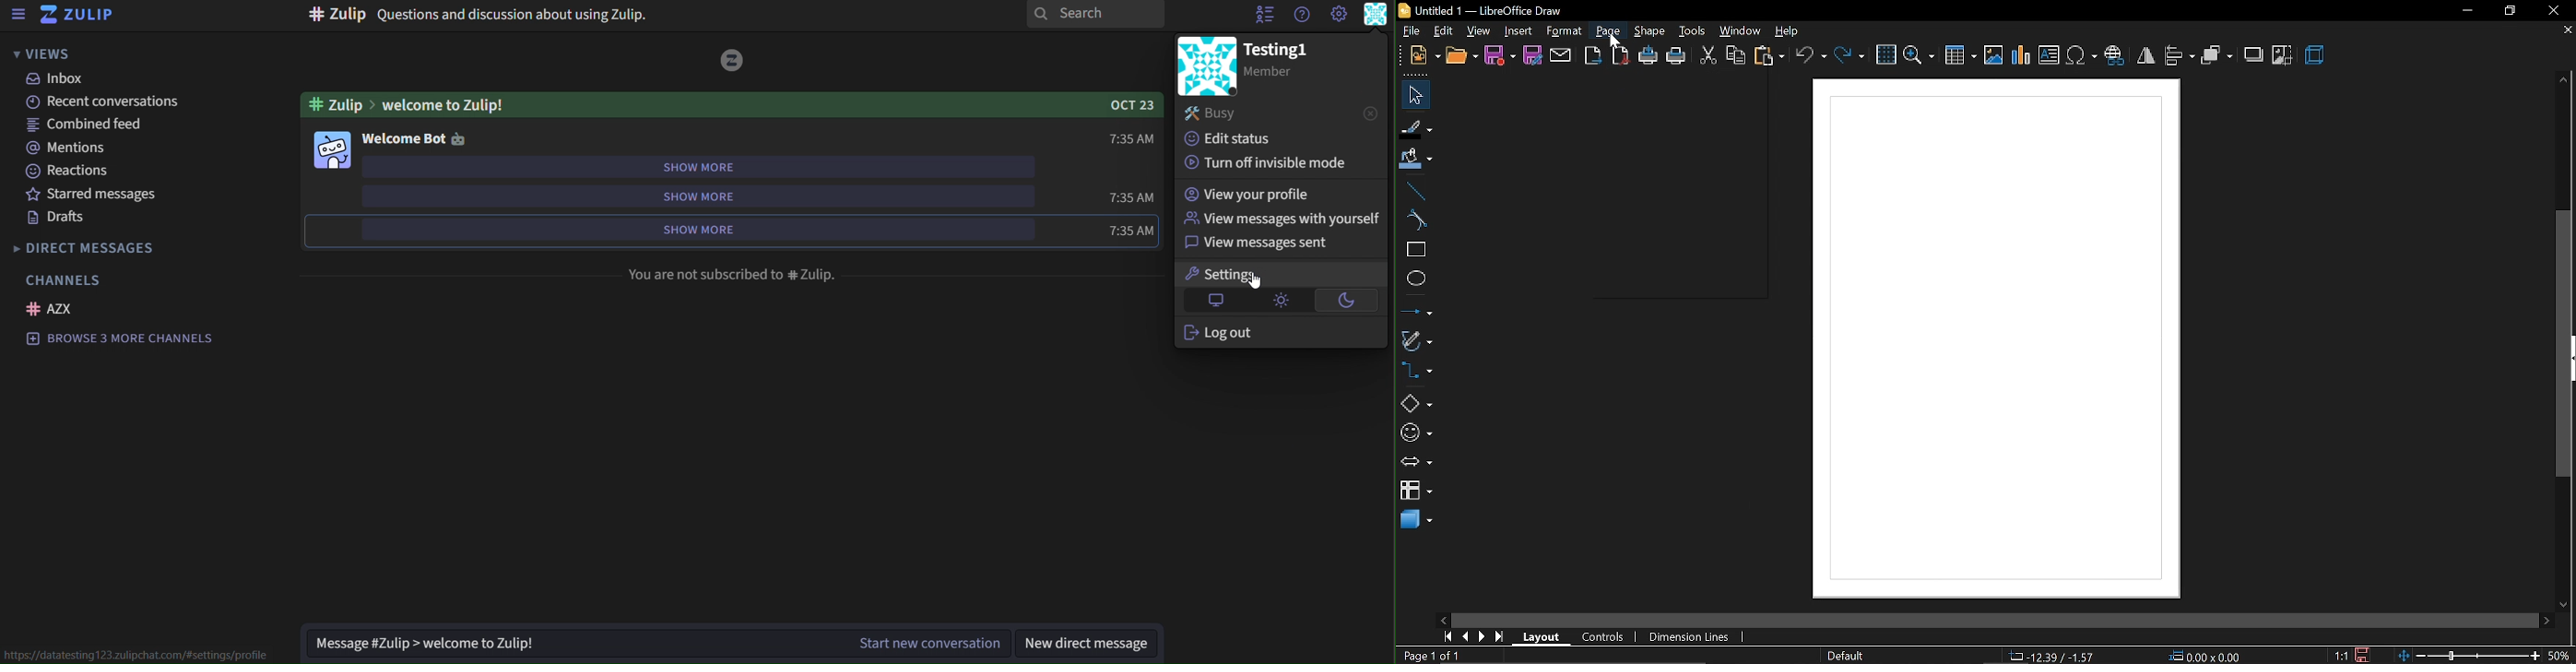 The image size is (2576, 672). What do you see at coordinates (1479, 31) in the screenshot?
I see `view` at bounding box center [1479, 31].